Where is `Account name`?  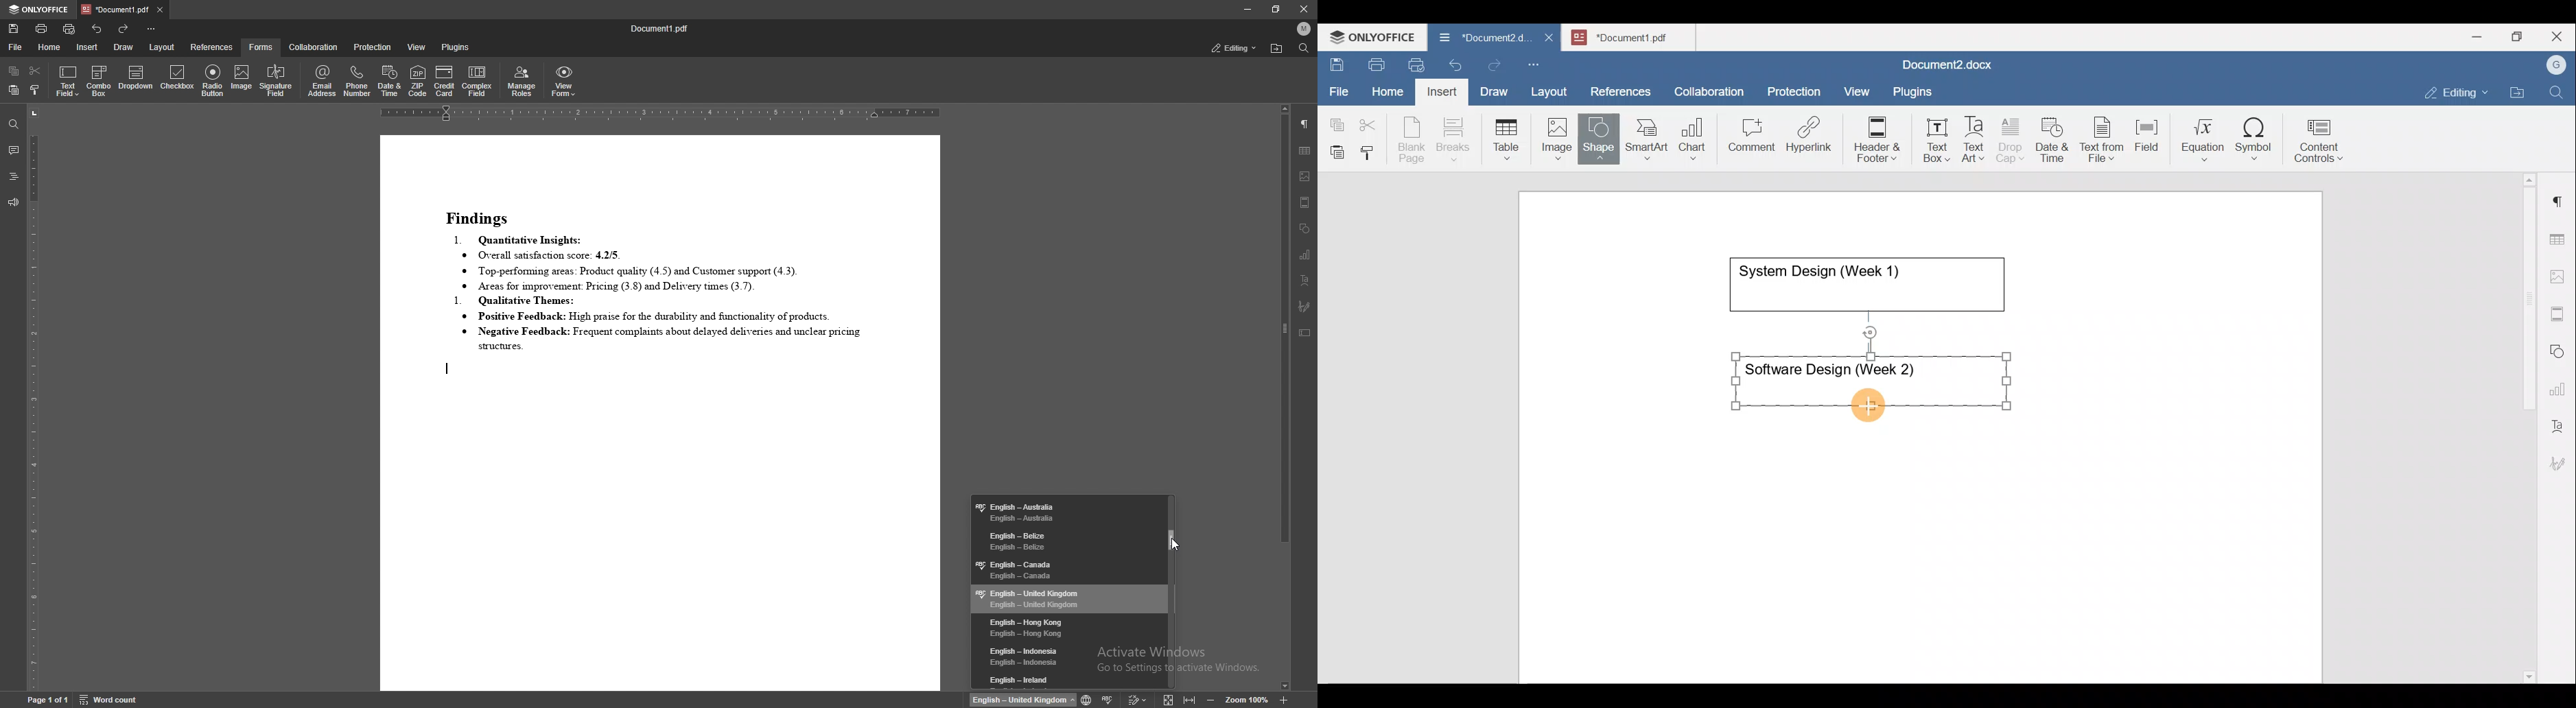
Account name is located at coordinates (2554, 66).